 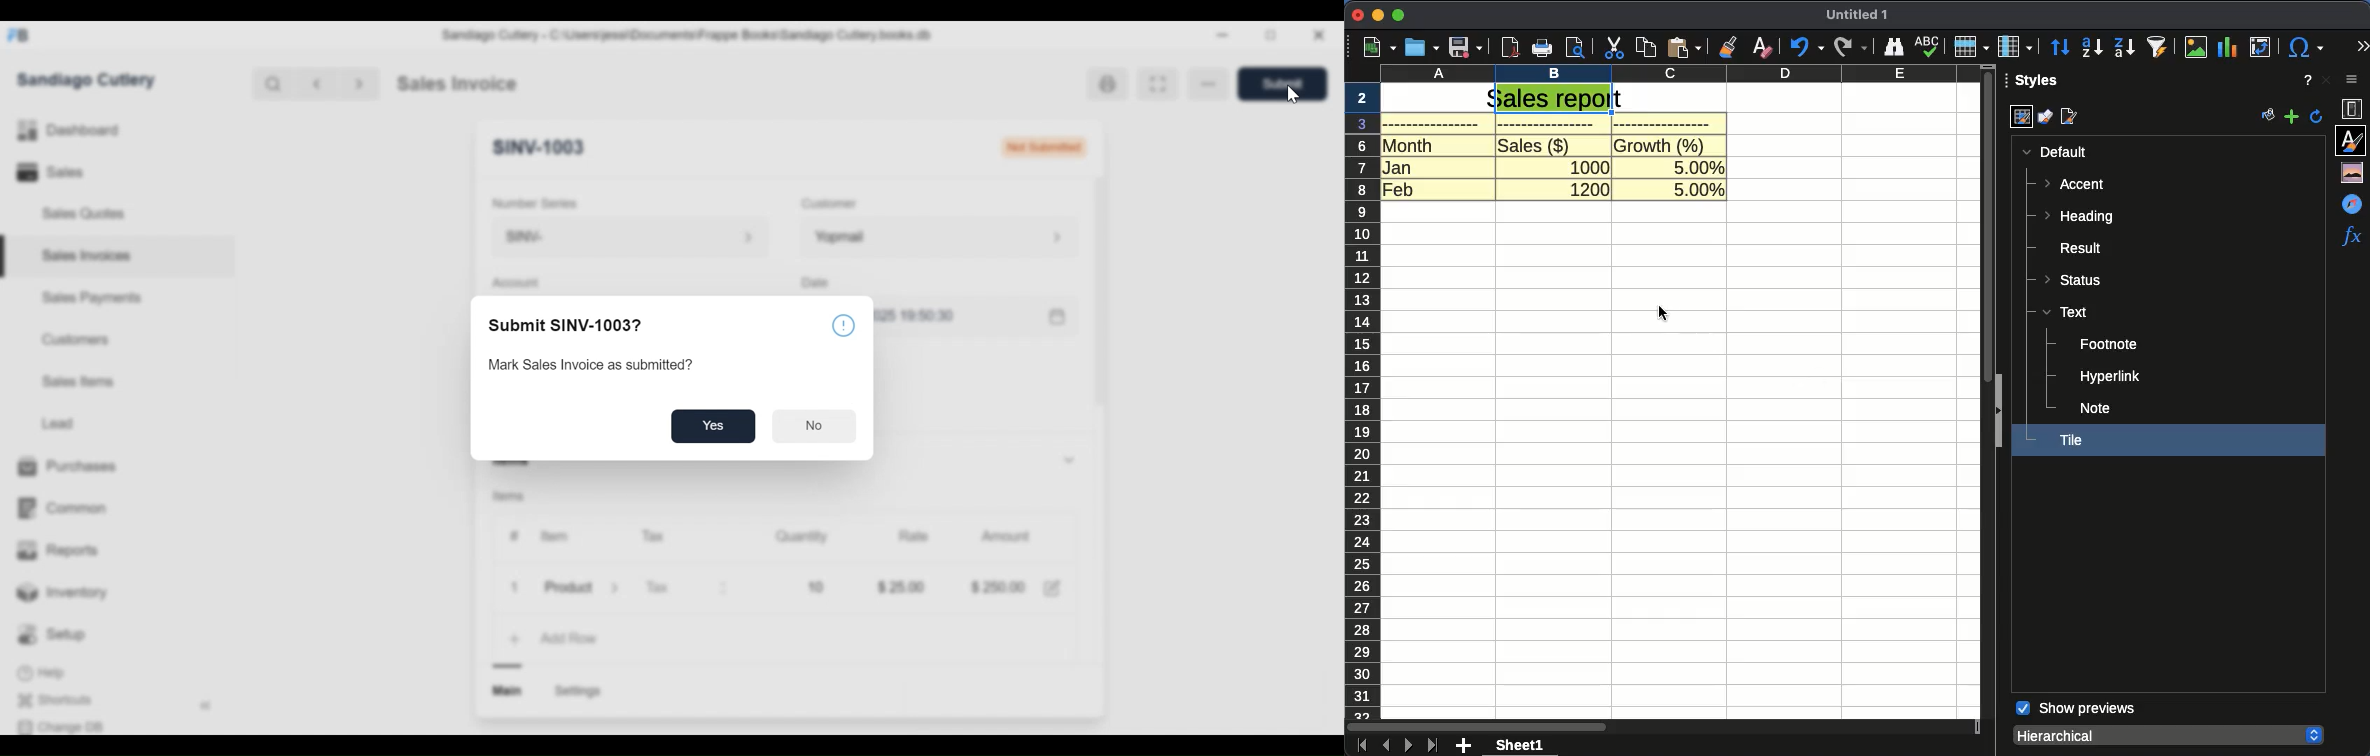 I want to click on blank, so click(x=1434, y=125).